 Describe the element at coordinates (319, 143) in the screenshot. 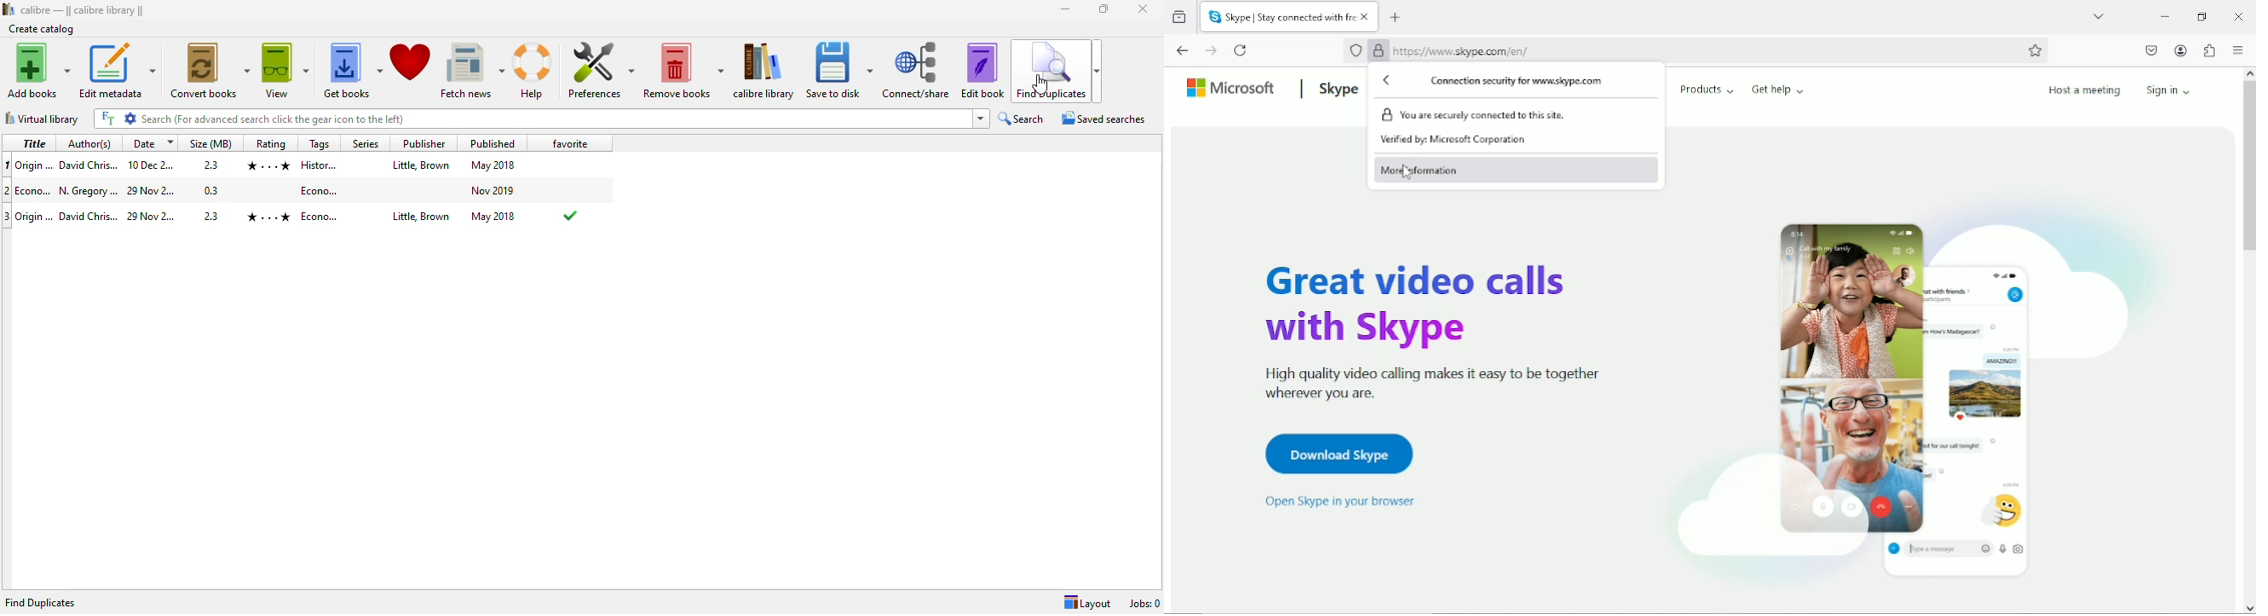

I see `tags` at that location.